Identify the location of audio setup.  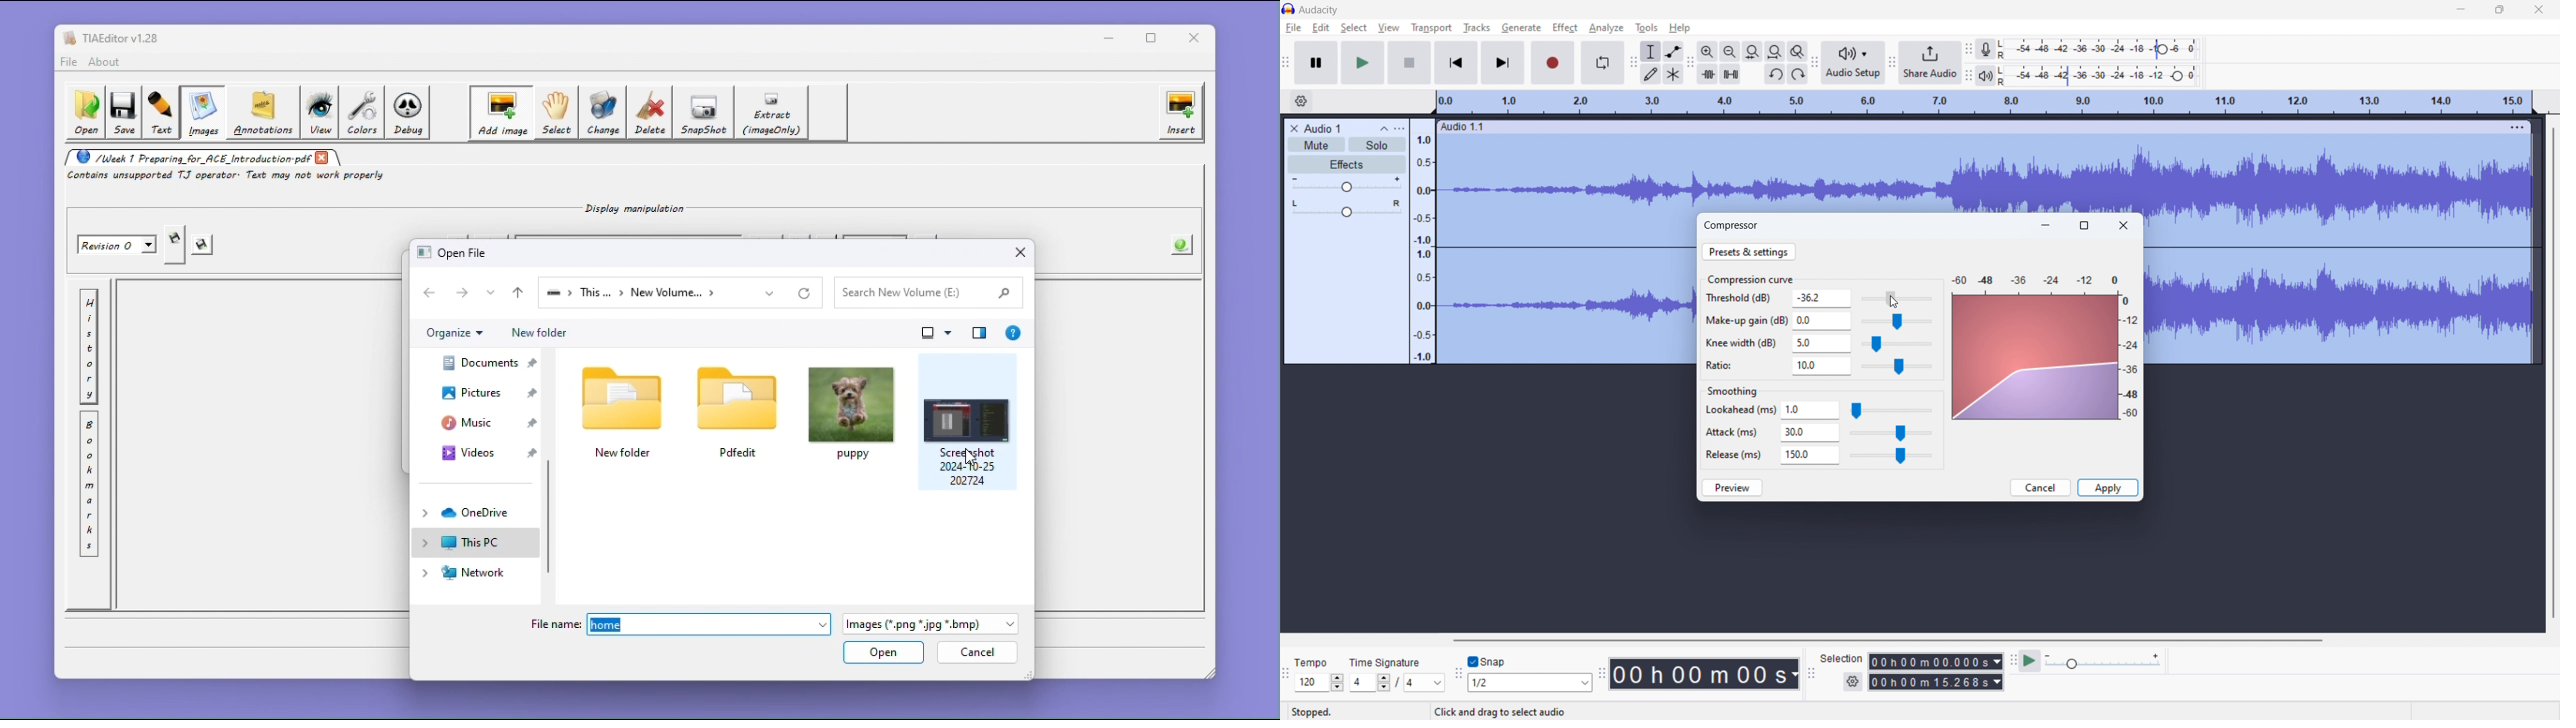
(1853, 62).